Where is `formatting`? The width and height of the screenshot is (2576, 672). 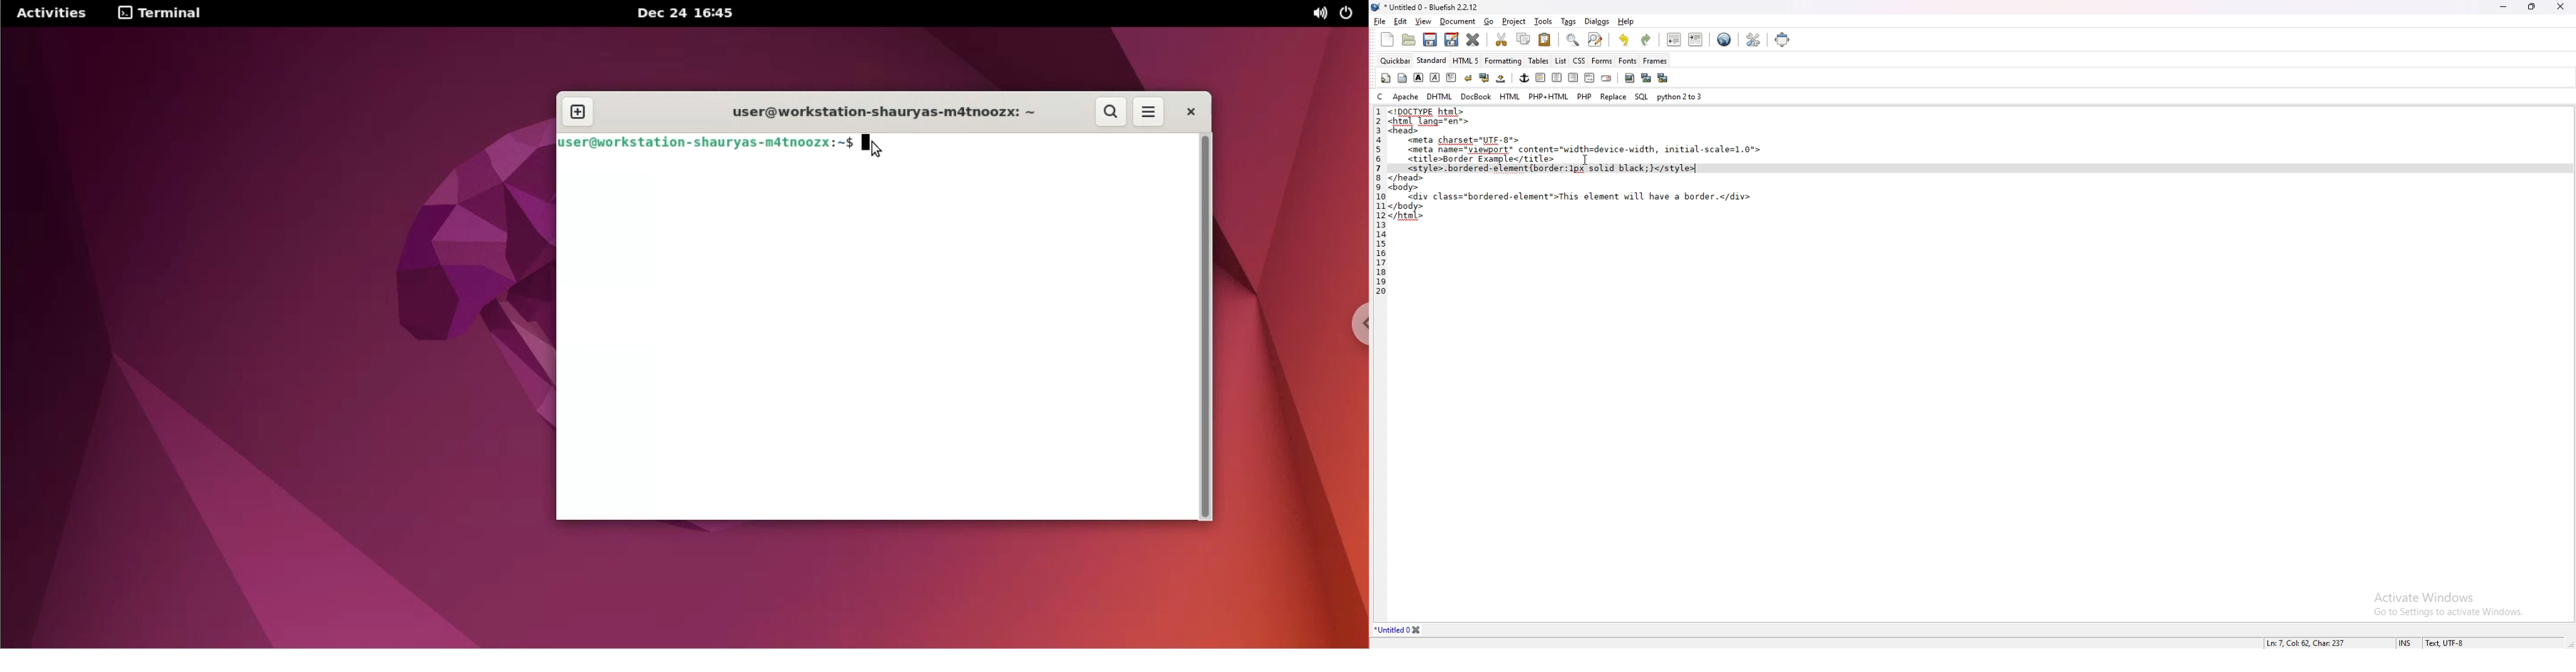
formatting is located at coordinates (1503, 60).